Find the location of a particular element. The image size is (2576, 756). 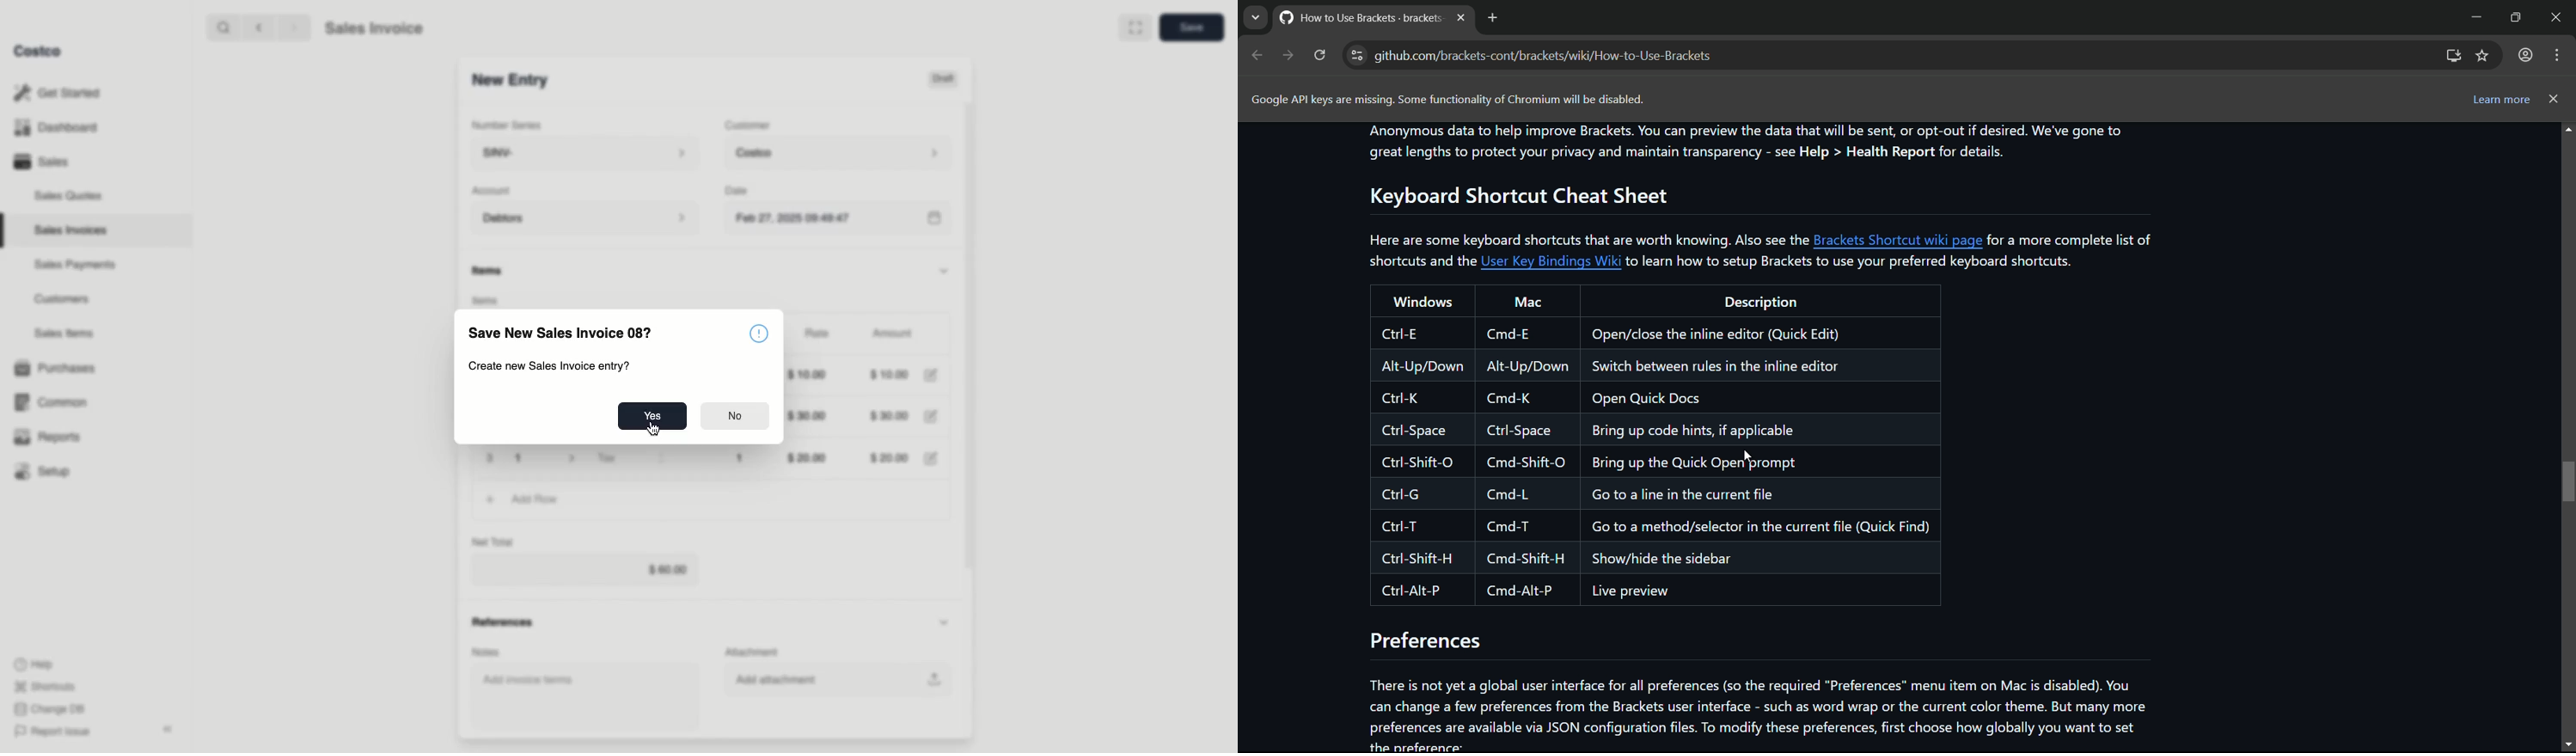

close tab is located at coordinates (1461, 17).